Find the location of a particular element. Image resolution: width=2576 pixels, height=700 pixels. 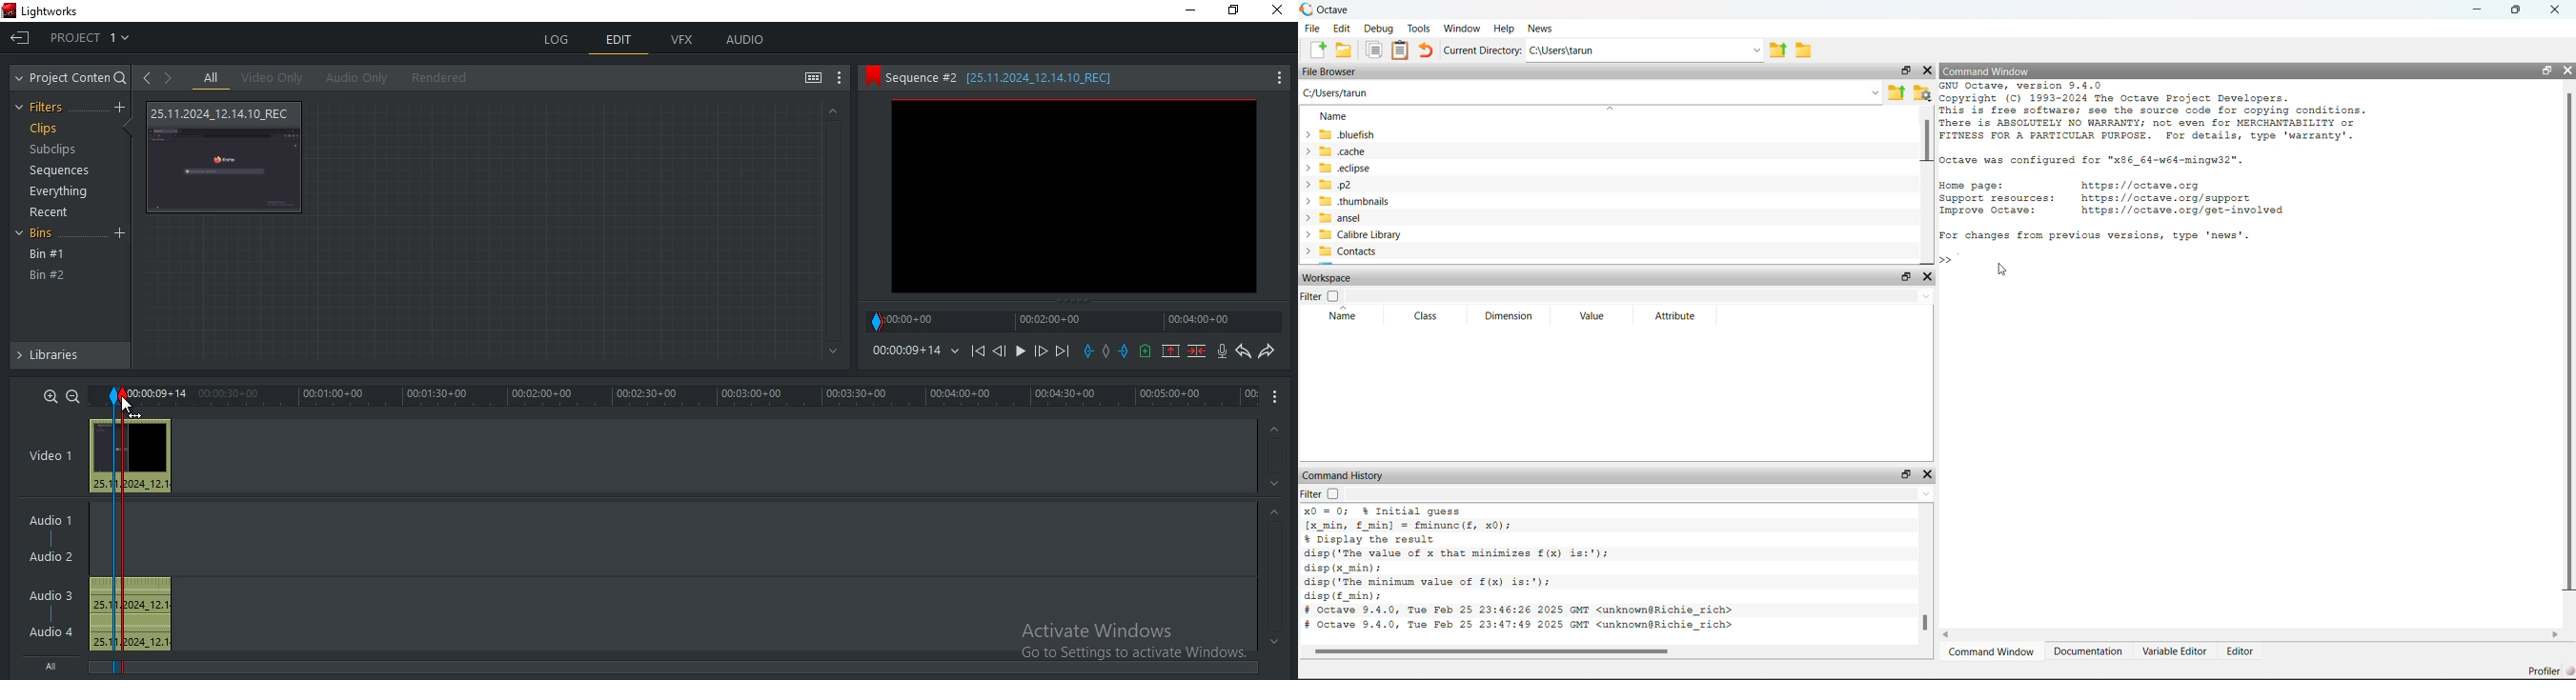

show settings menu is located at coordinates (841, 80).